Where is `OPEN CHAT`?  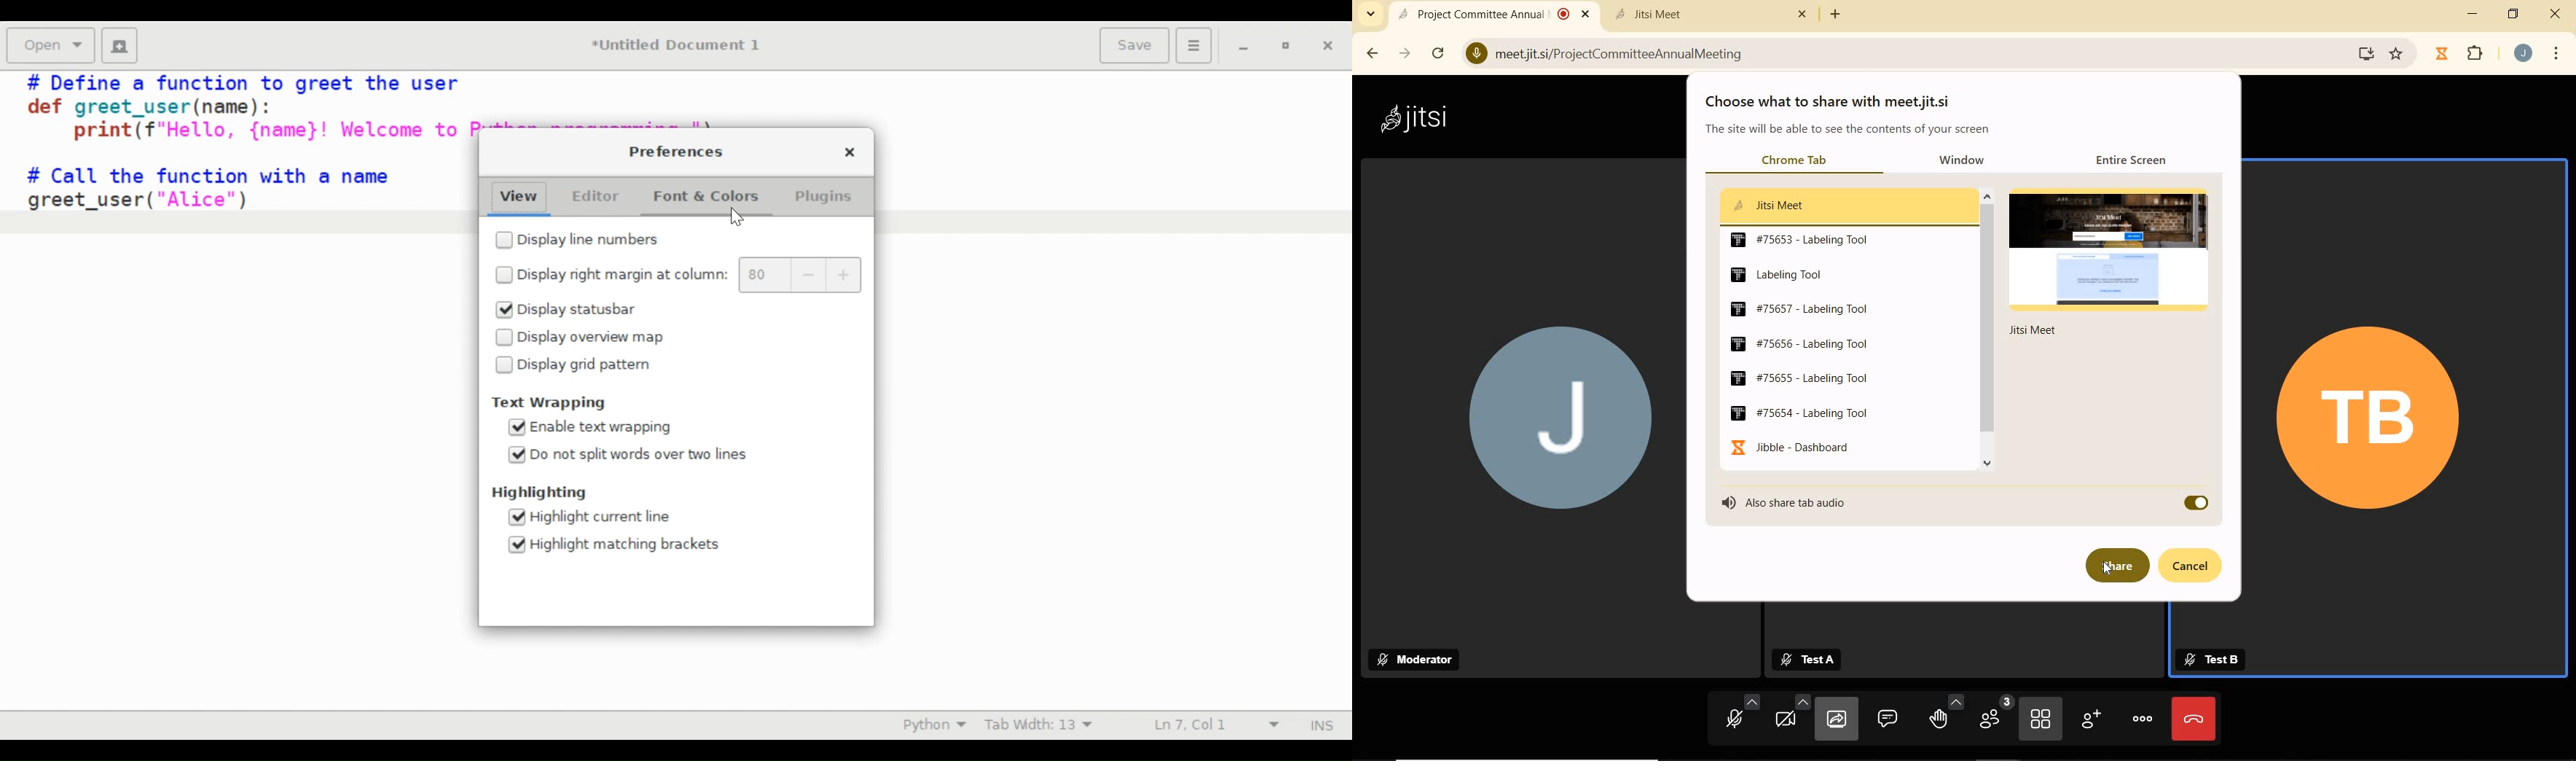
OPEN CHAT is located at coordinates (1888, 717).